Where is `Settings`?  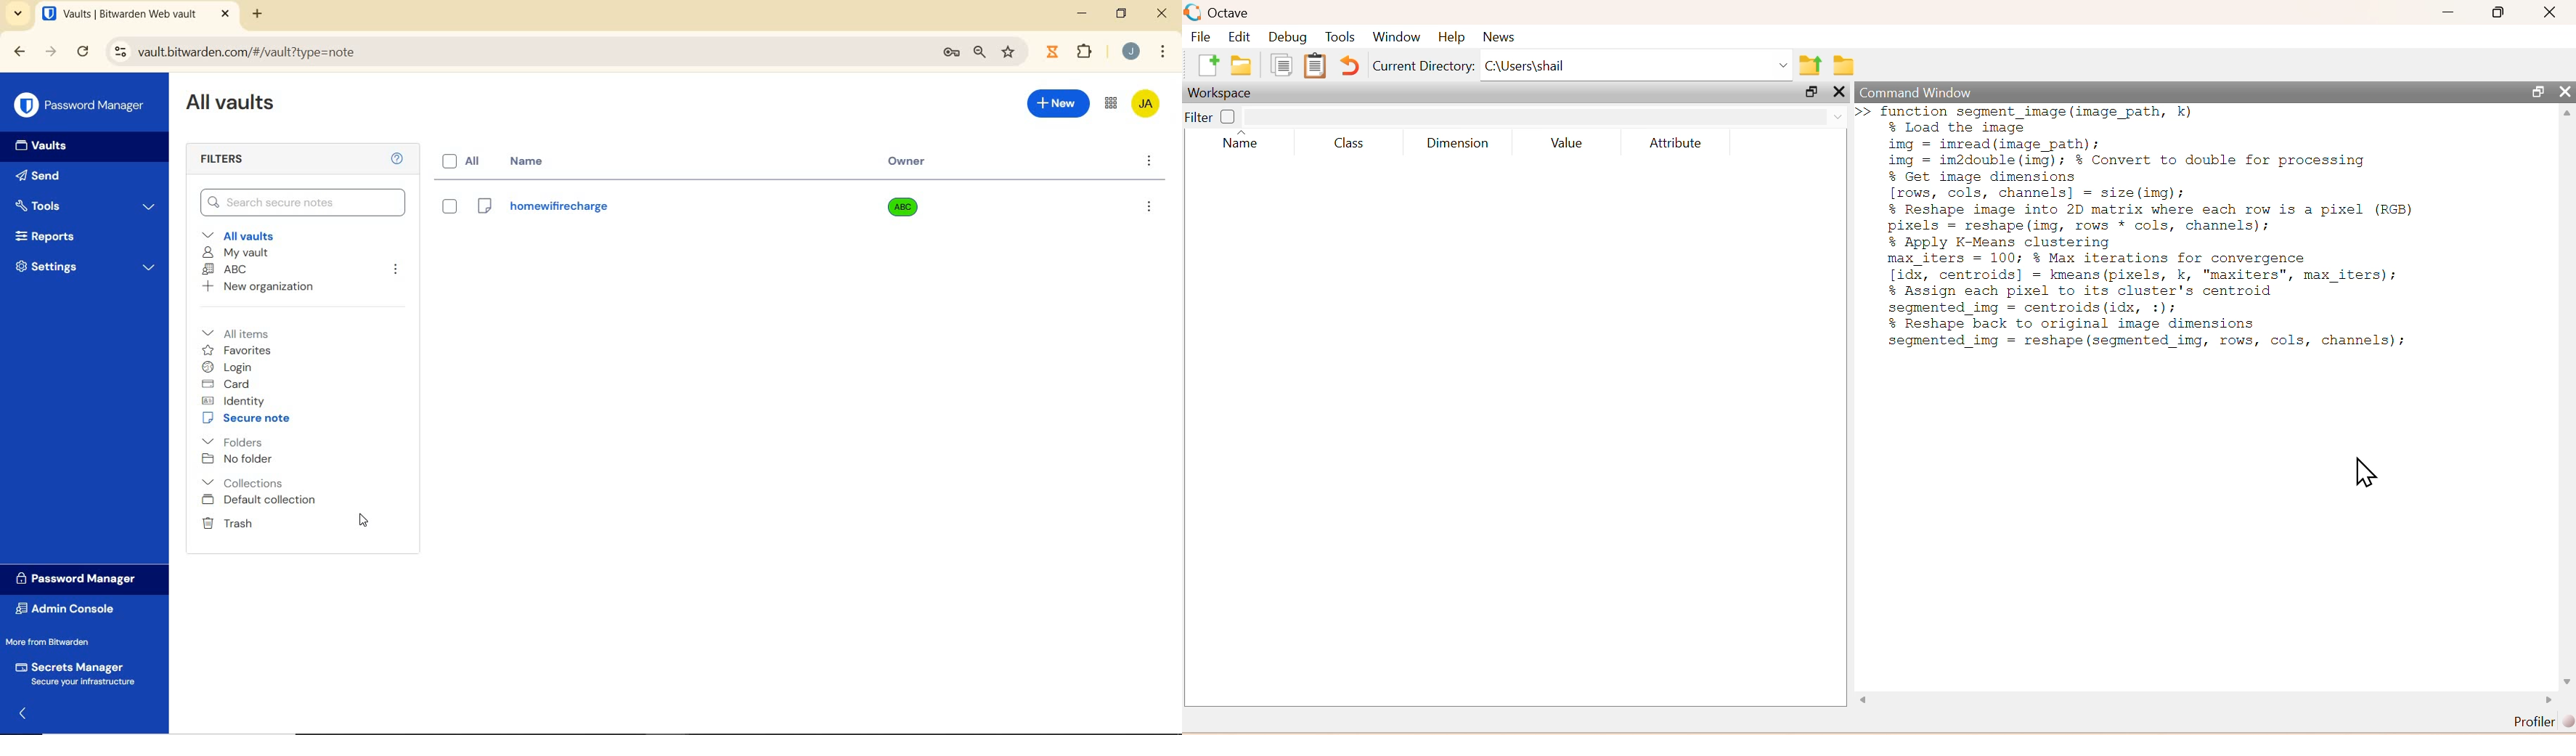 Settings is located at coordinates (84, 266).